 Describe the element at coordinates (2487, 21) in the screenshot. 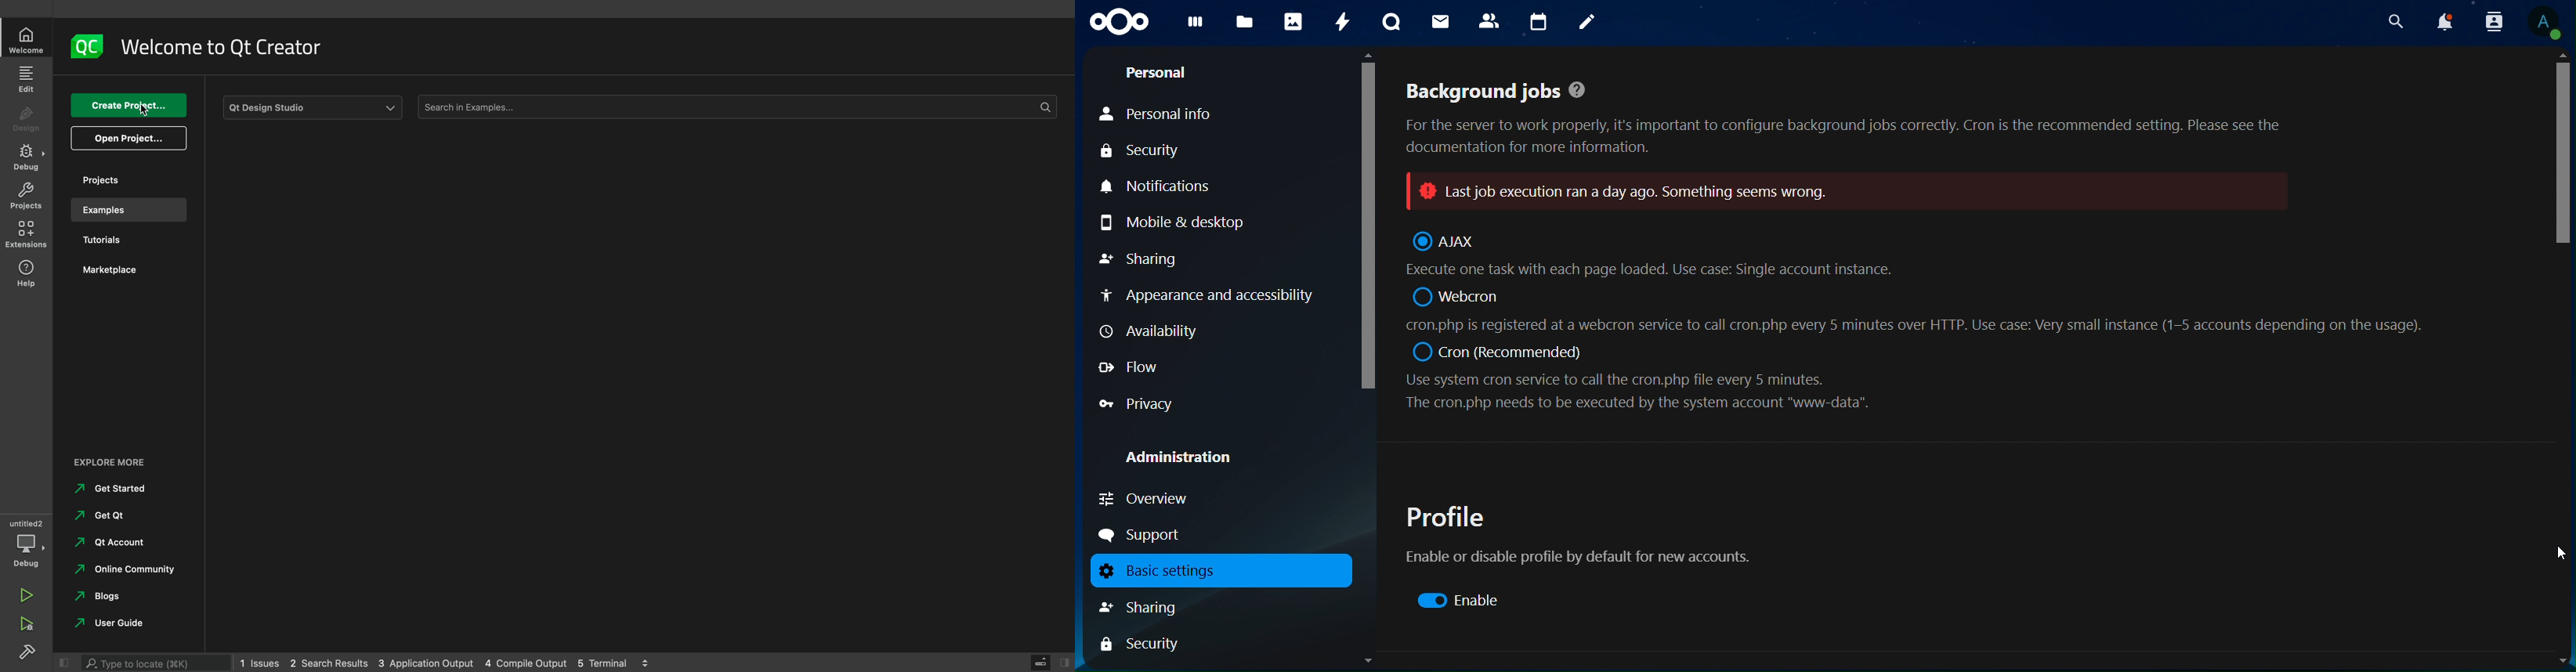

I see `search contacts` at that location.